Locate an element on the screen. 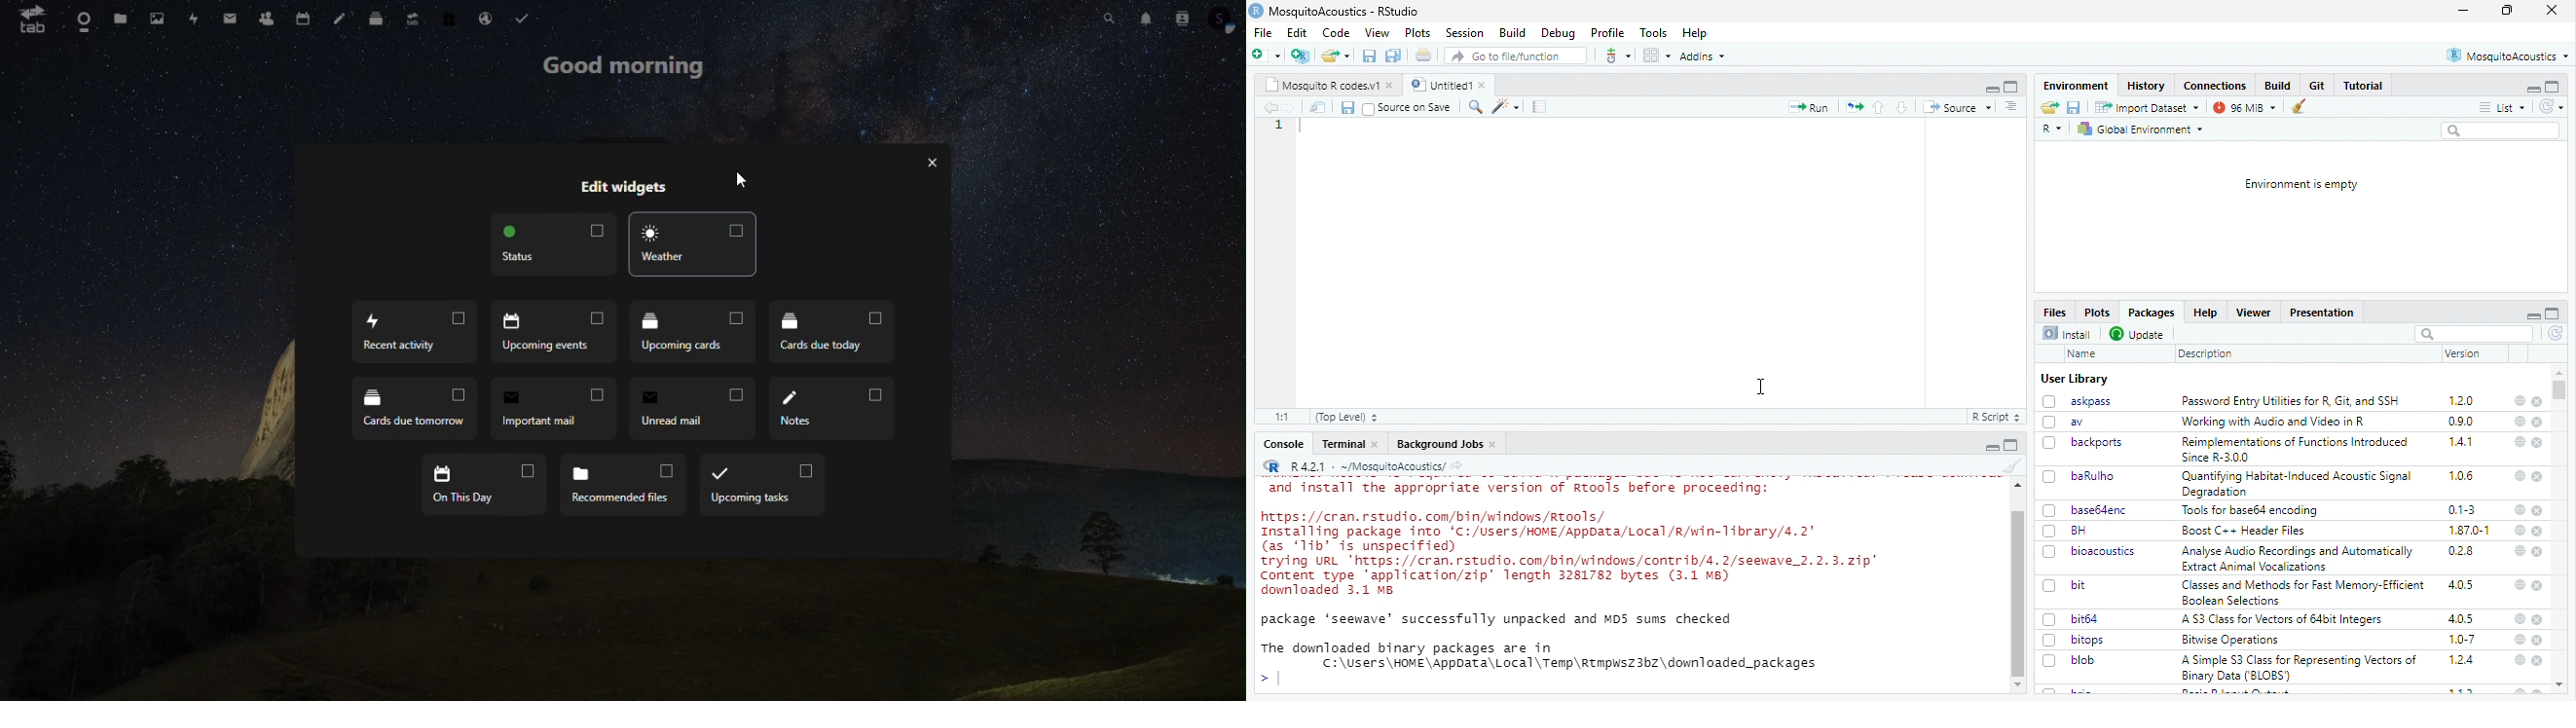 The height and width of the screenshot is (728, 2576). BH is located at coordinates (2079, 531).